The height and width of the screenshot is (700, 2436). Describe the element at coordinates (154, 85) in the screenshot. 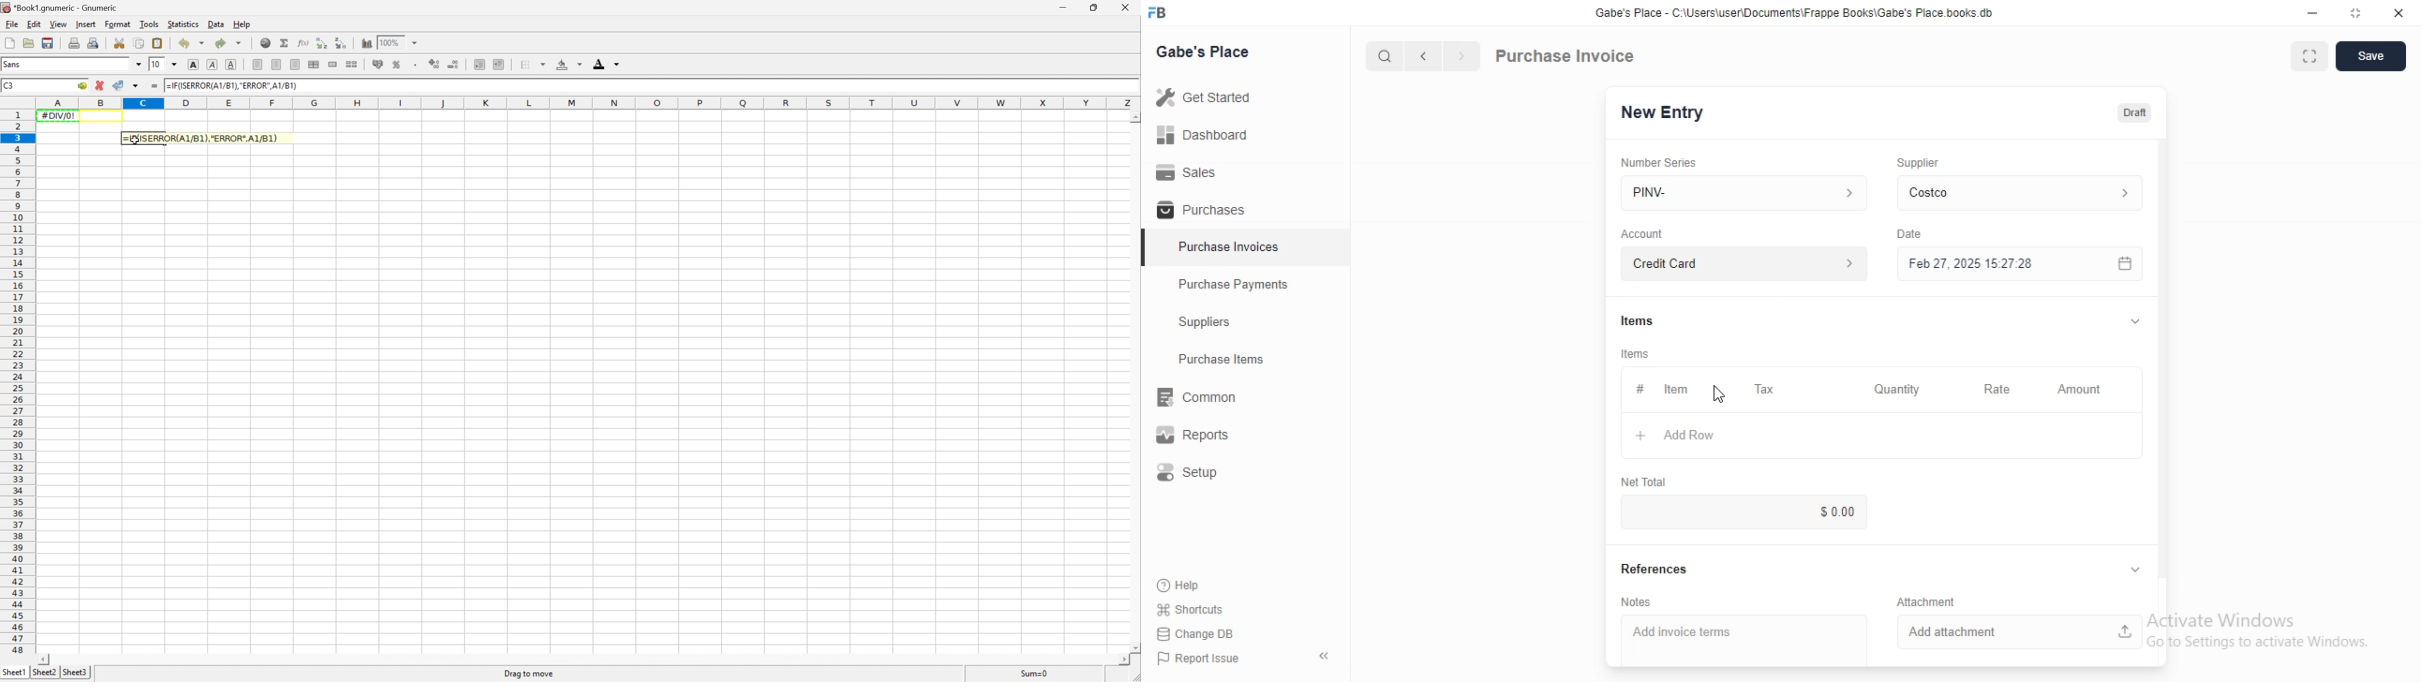

I see `Enter formula` at that location.